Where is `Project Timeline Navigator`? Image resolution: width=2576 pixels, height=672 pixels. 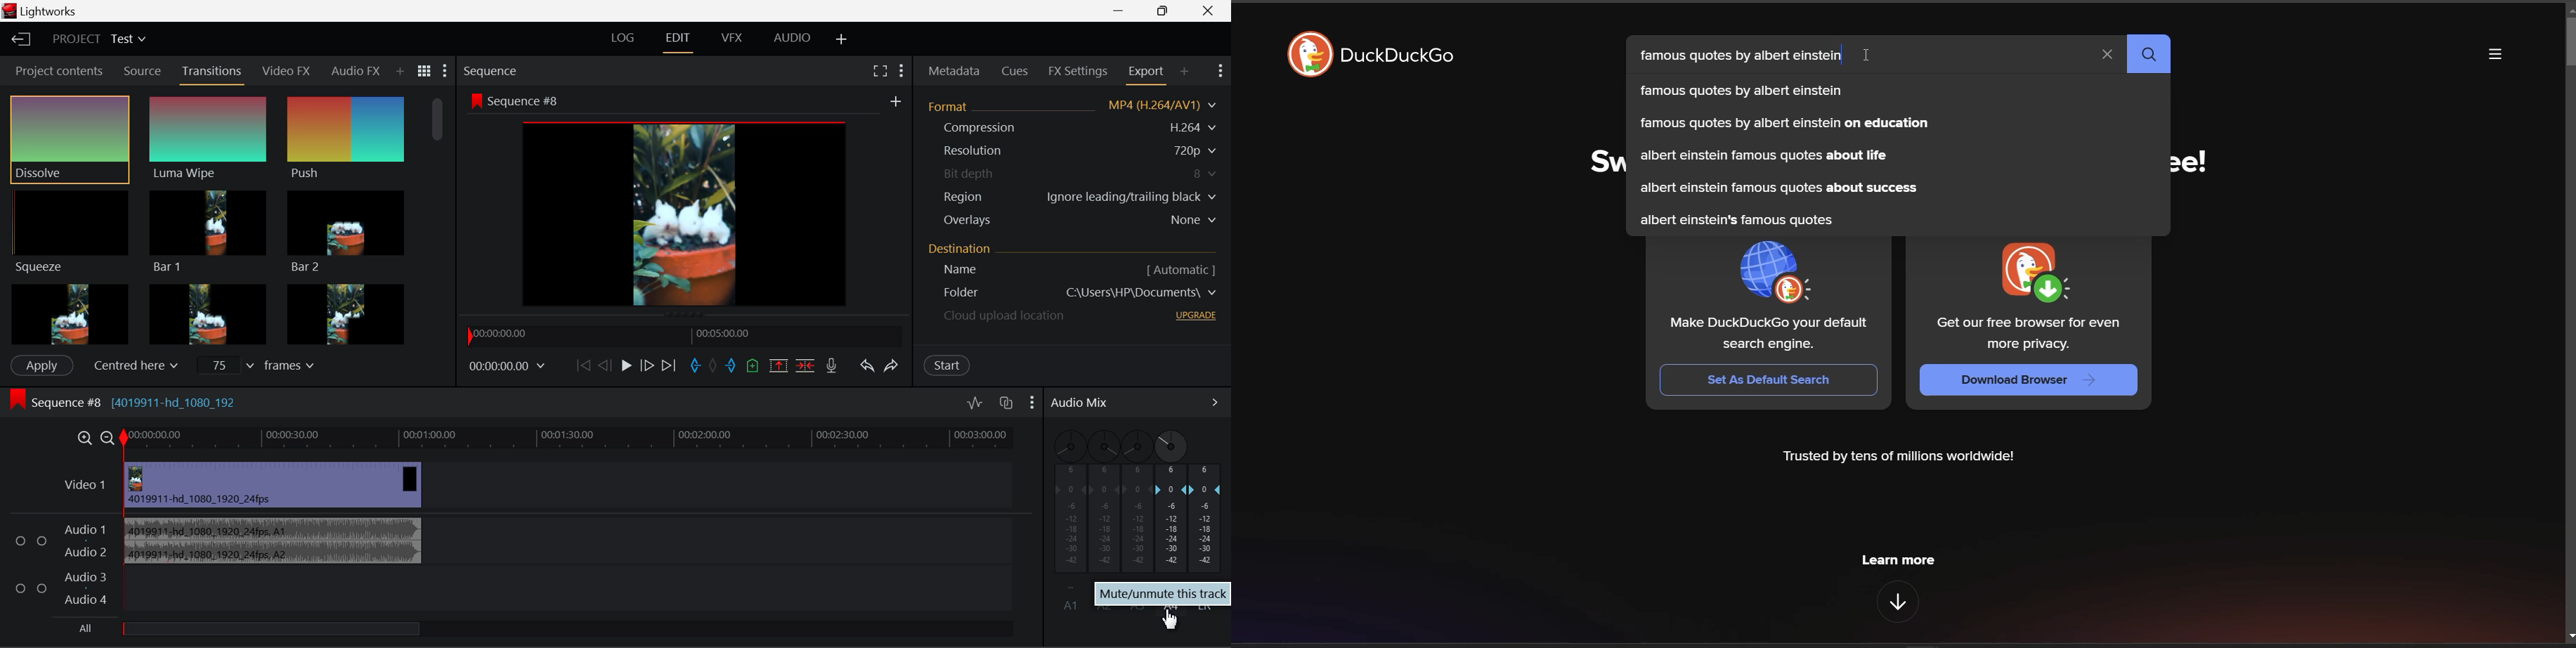
Project Timeline Navigator is located at coordinates (685, 336).